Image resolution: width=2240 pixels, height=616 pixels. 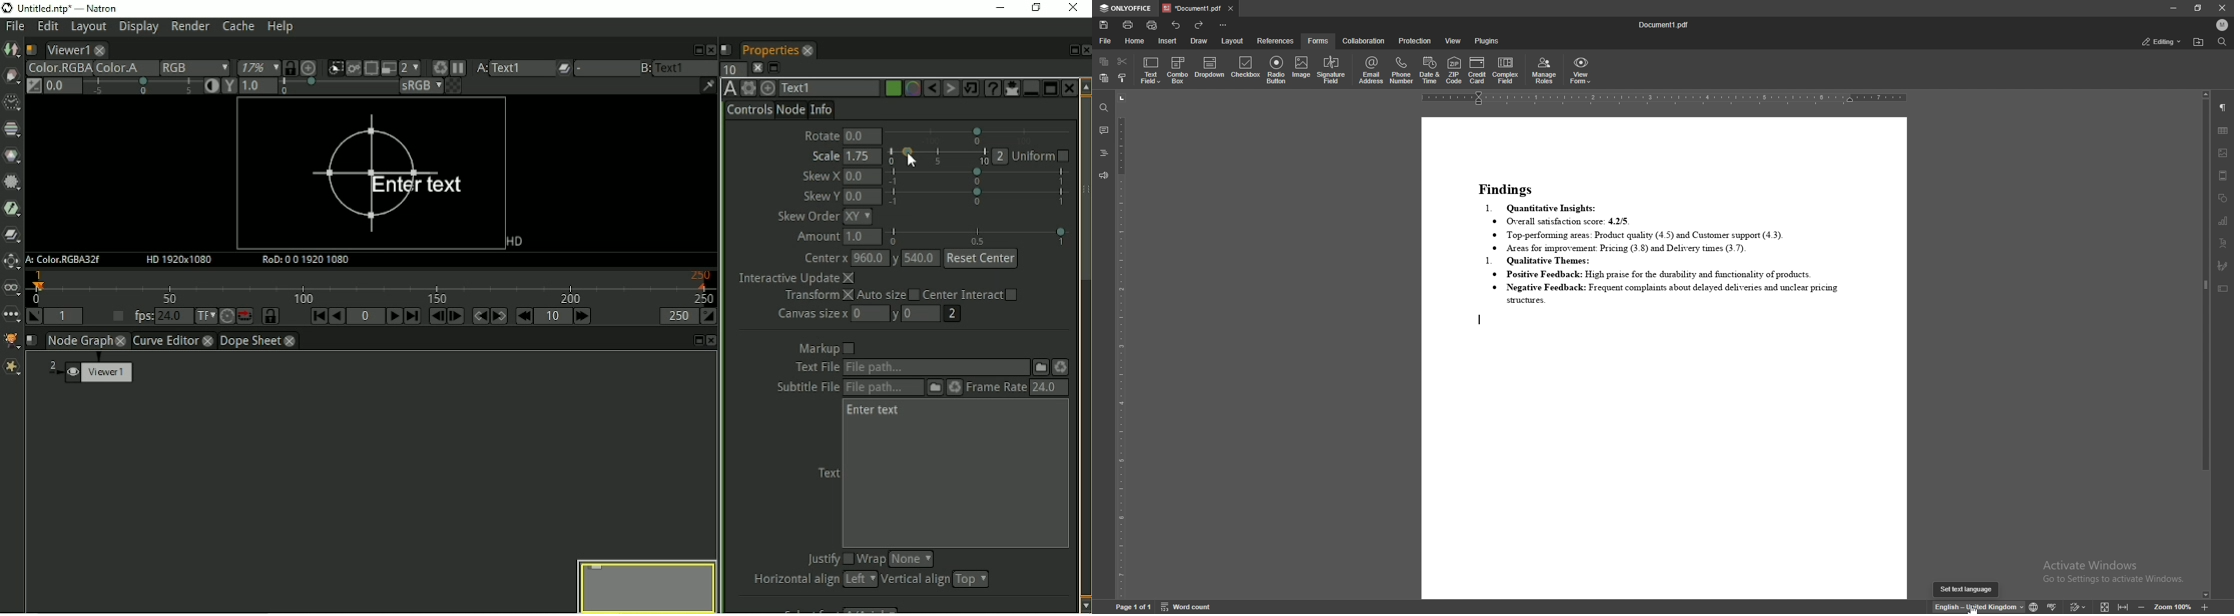 I want to click on redo, so click(x=1201, y=24).